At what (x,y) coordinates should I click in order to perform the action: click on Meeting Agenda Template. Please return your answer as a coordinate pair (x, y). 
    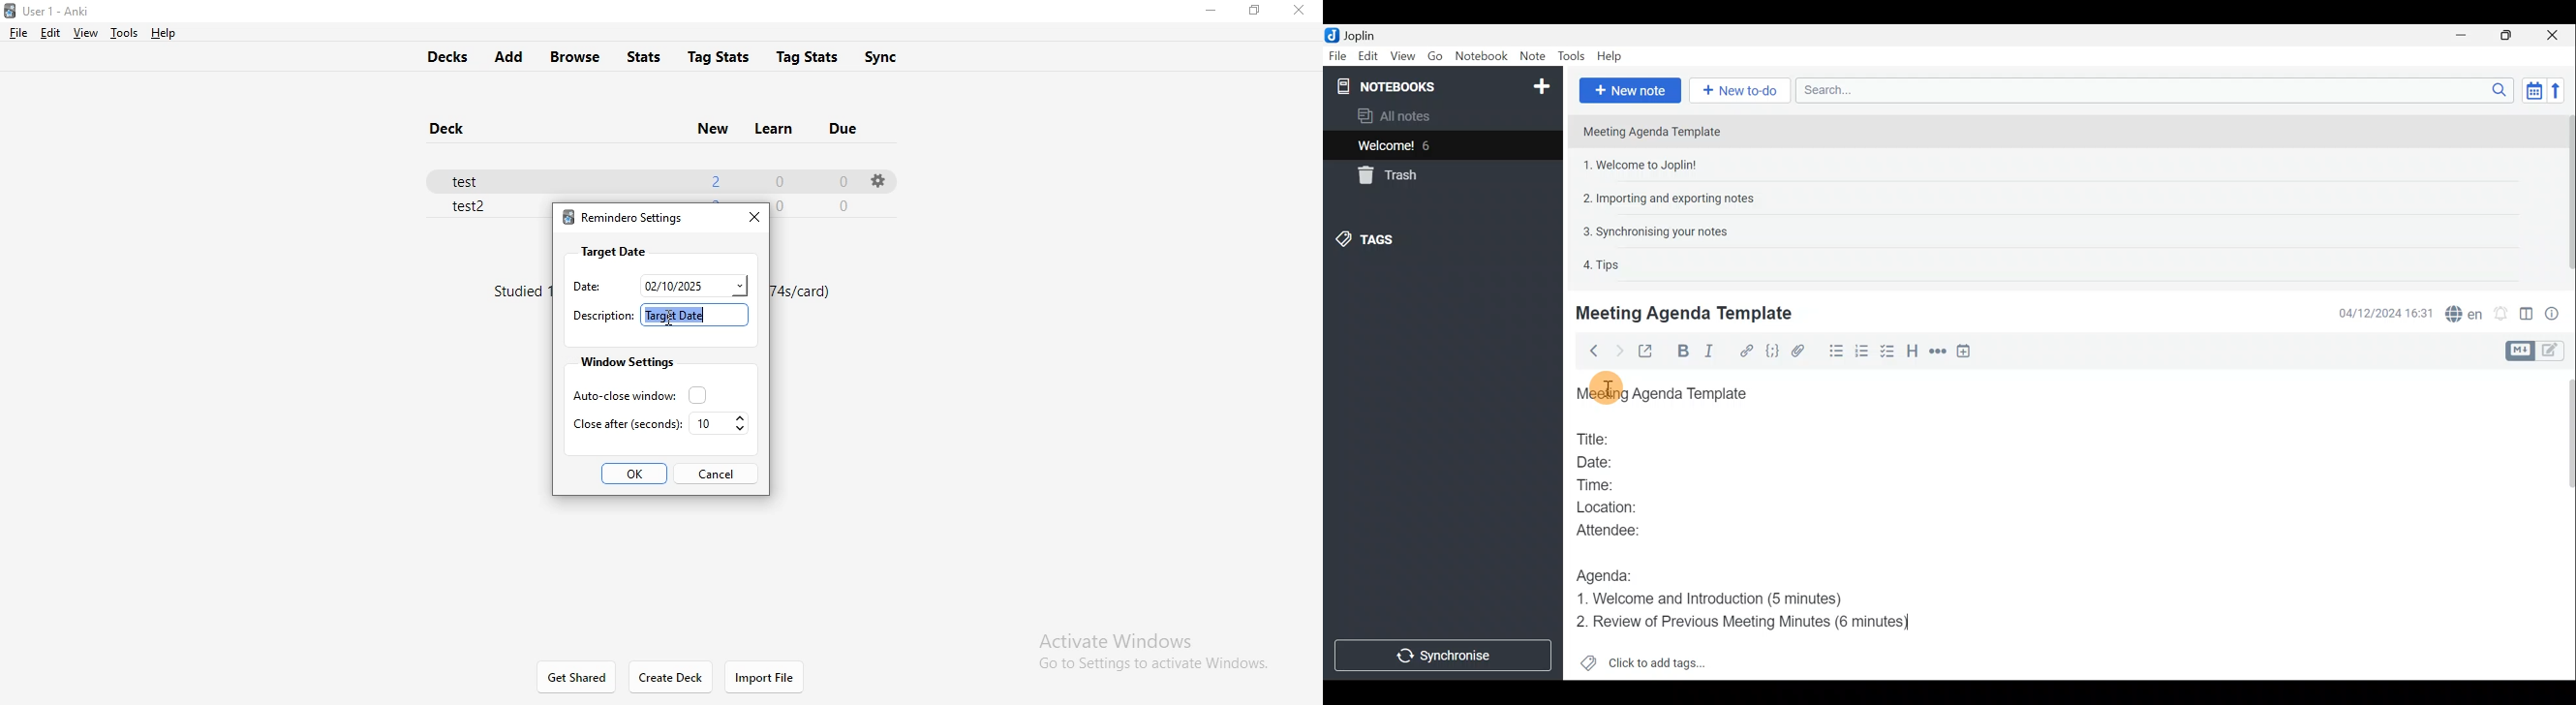
    Looking at the image, I should click on (1686, 313).